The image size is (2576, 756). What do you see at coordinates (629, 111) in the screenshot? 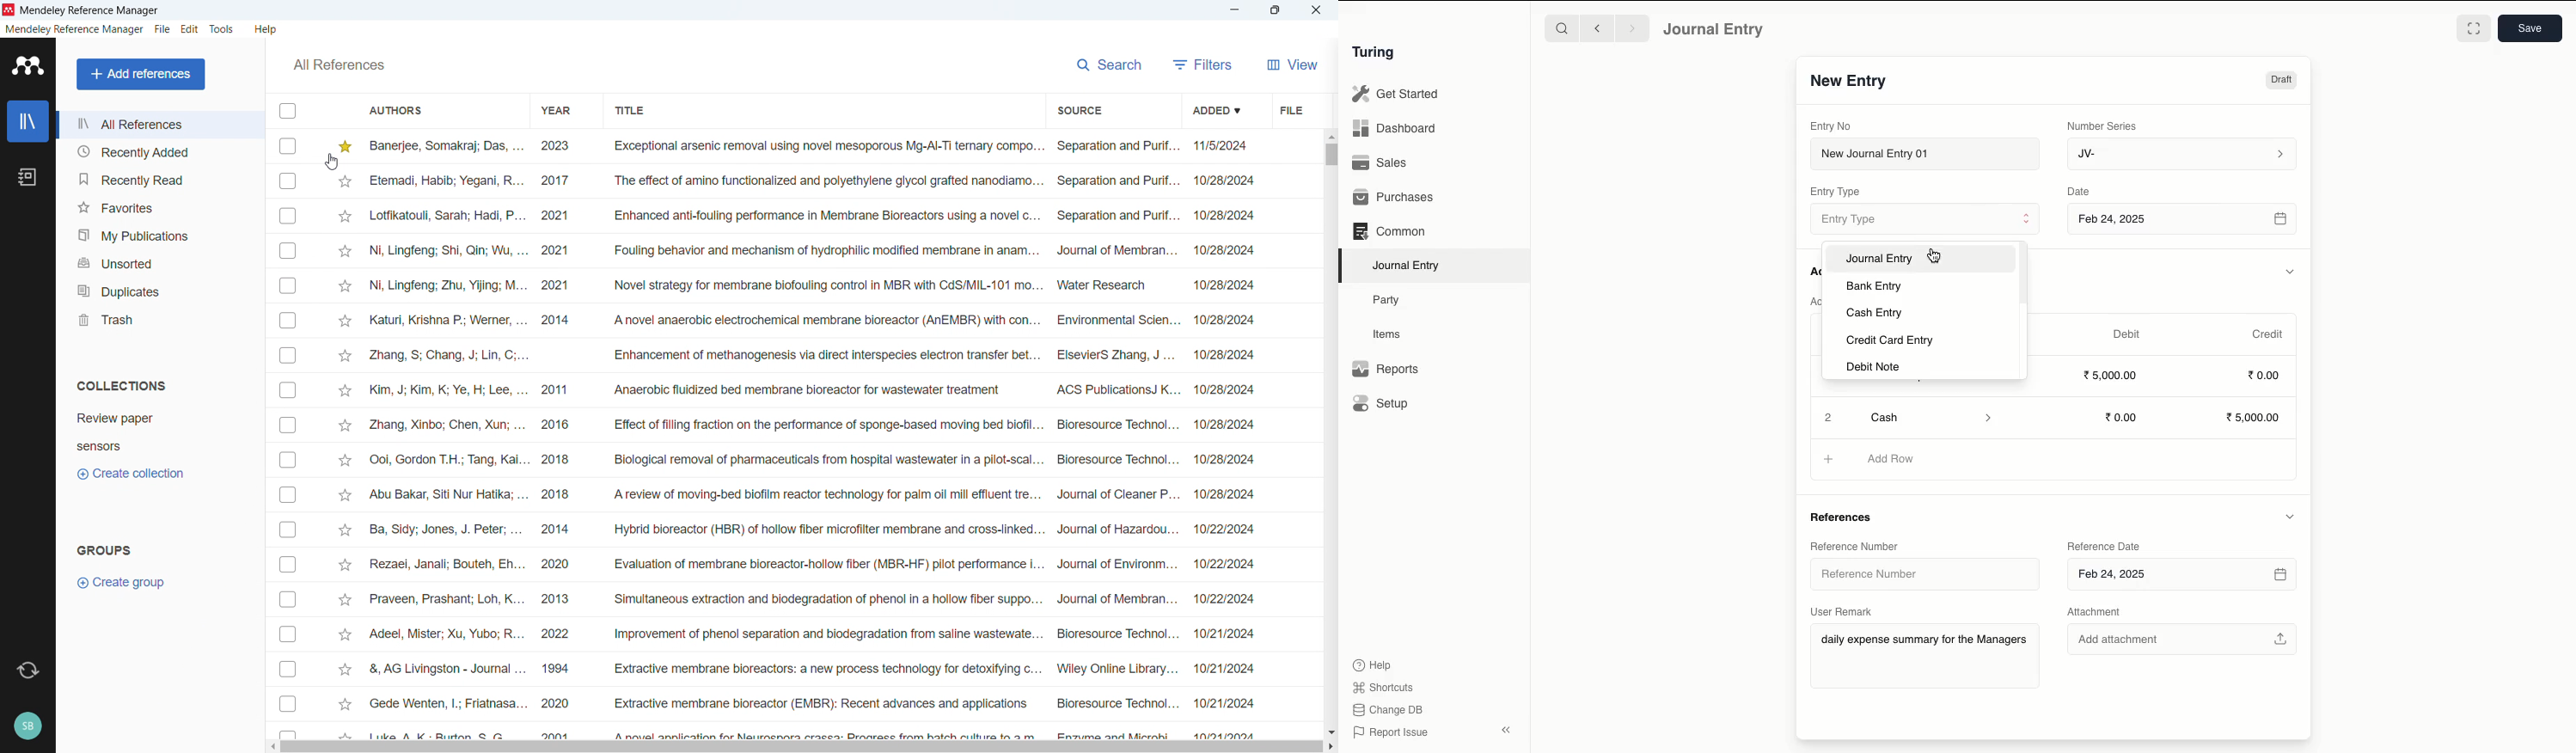
I see `Sort by title ` at bounding box center [629, 111].